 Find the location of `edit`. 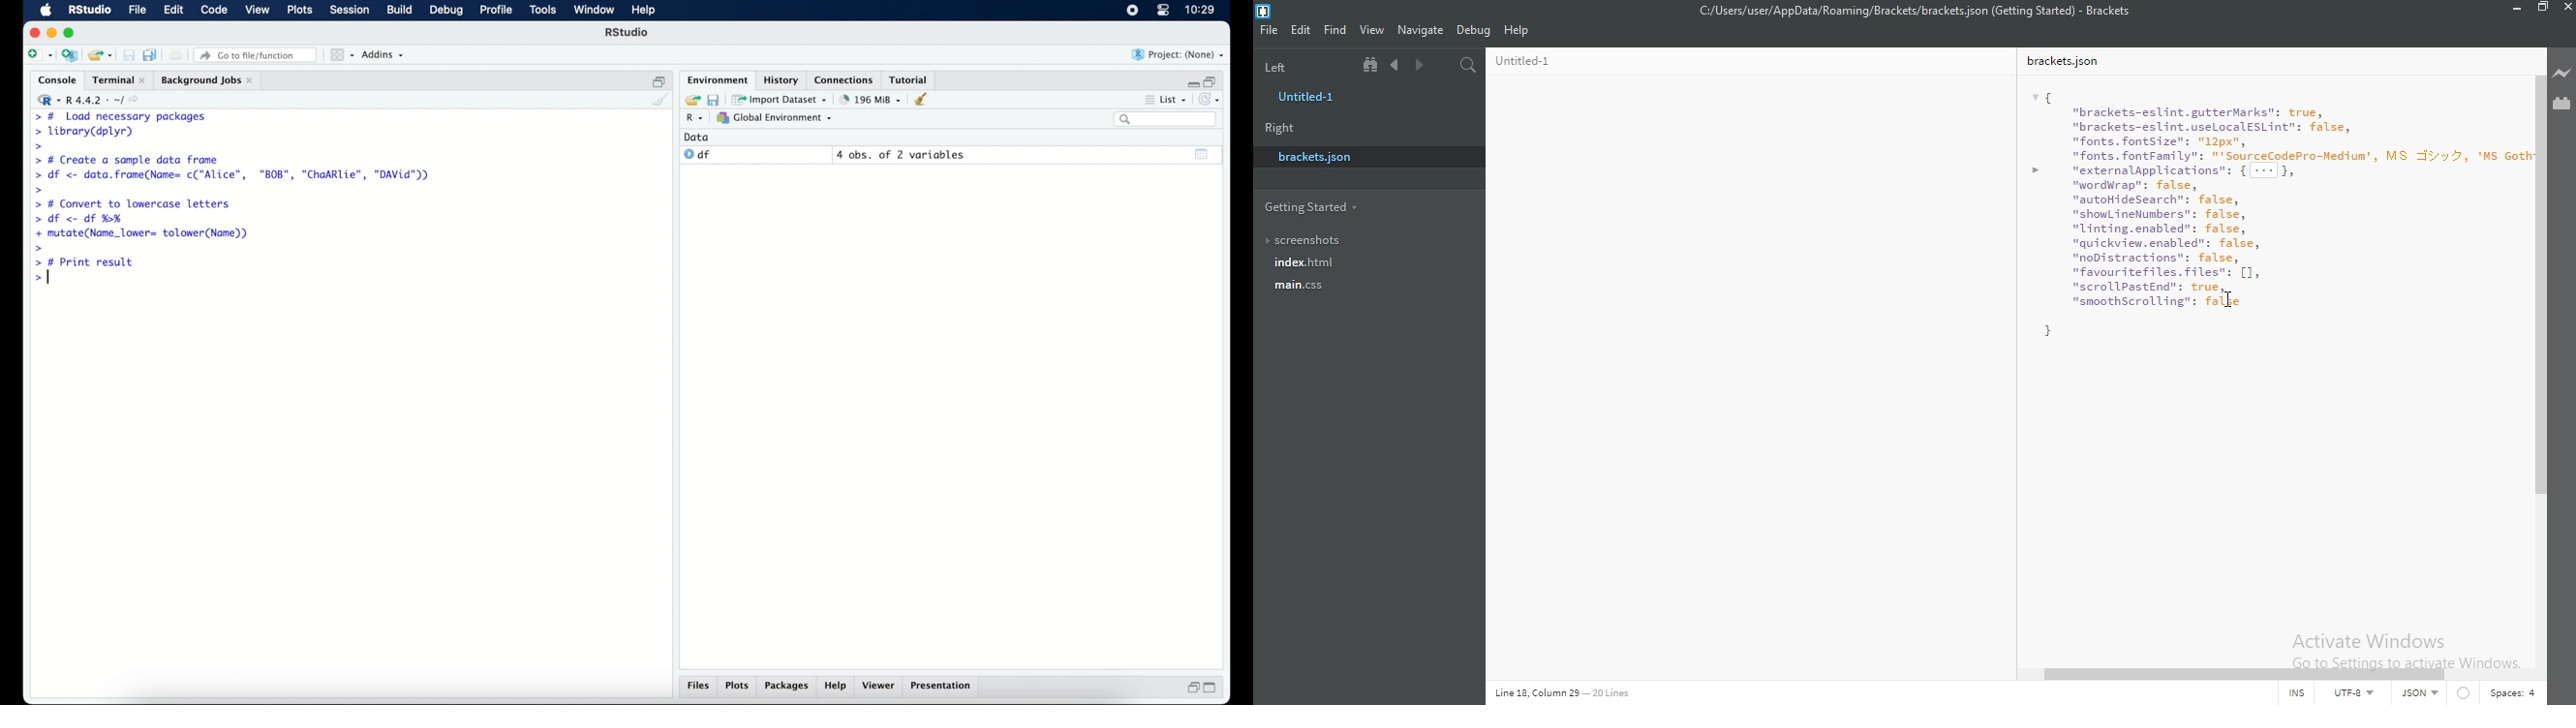

edit is located at coordinates (172, 10).